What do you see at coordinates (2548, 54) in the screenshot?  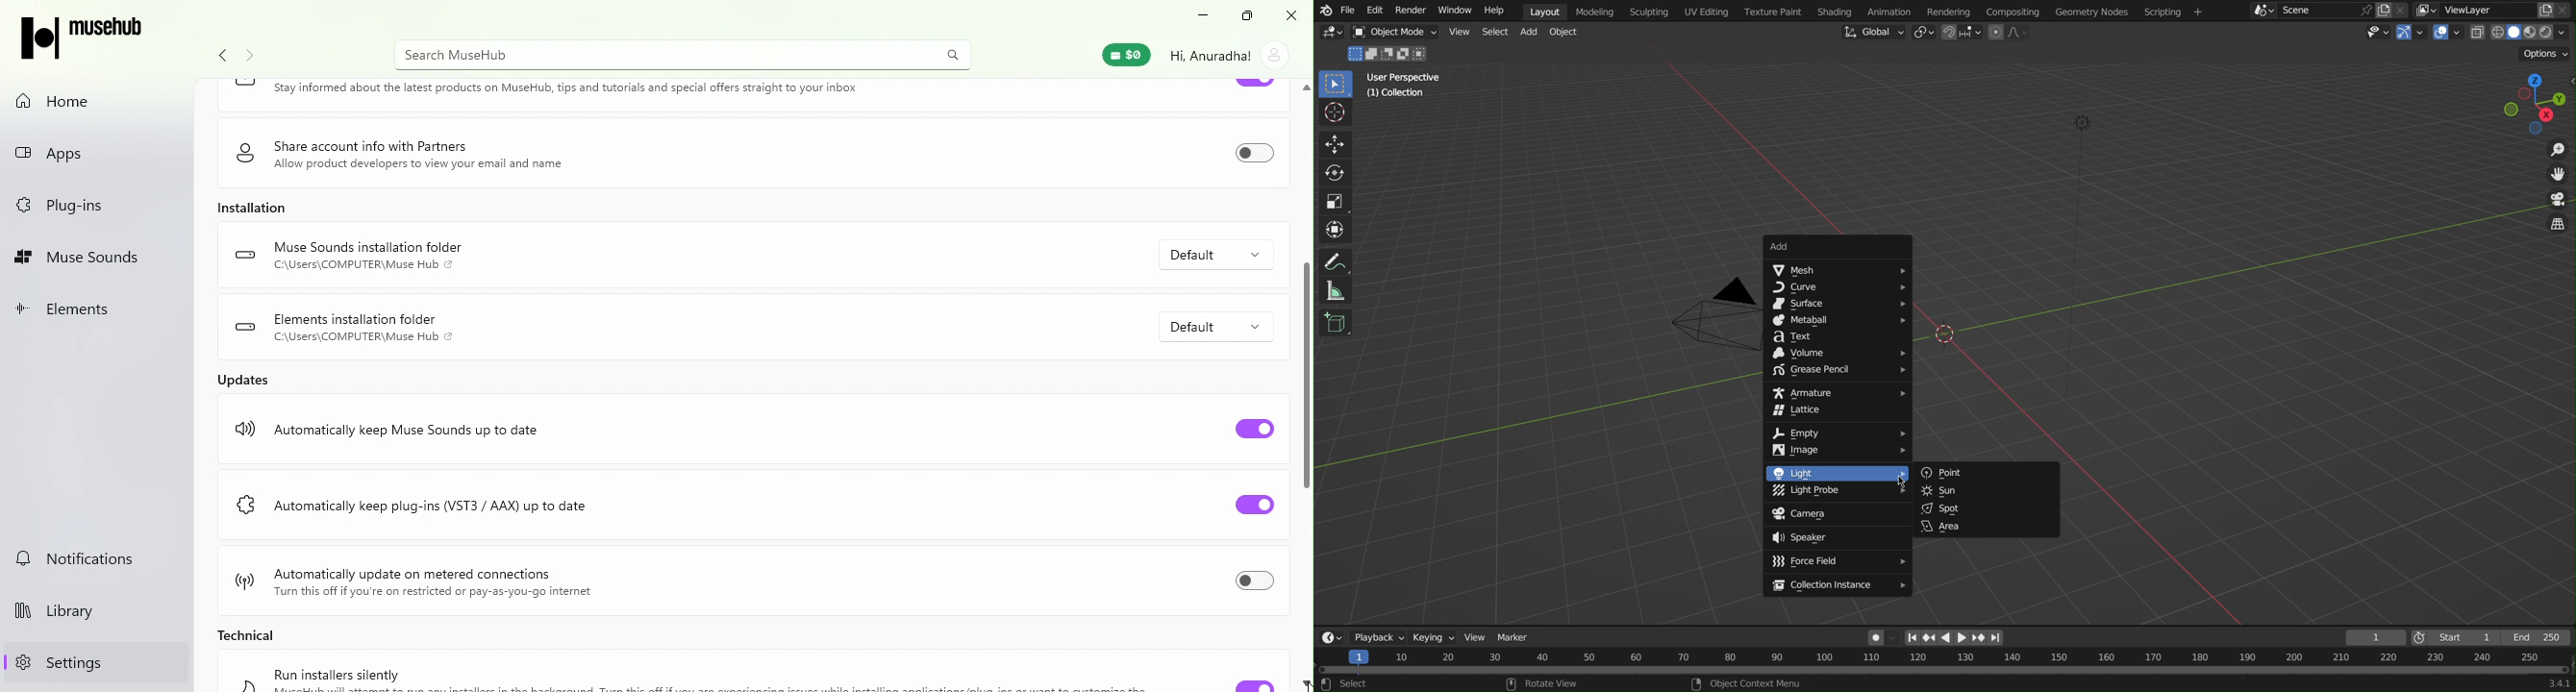 I see `Options` at bounding box center [2548, 54].